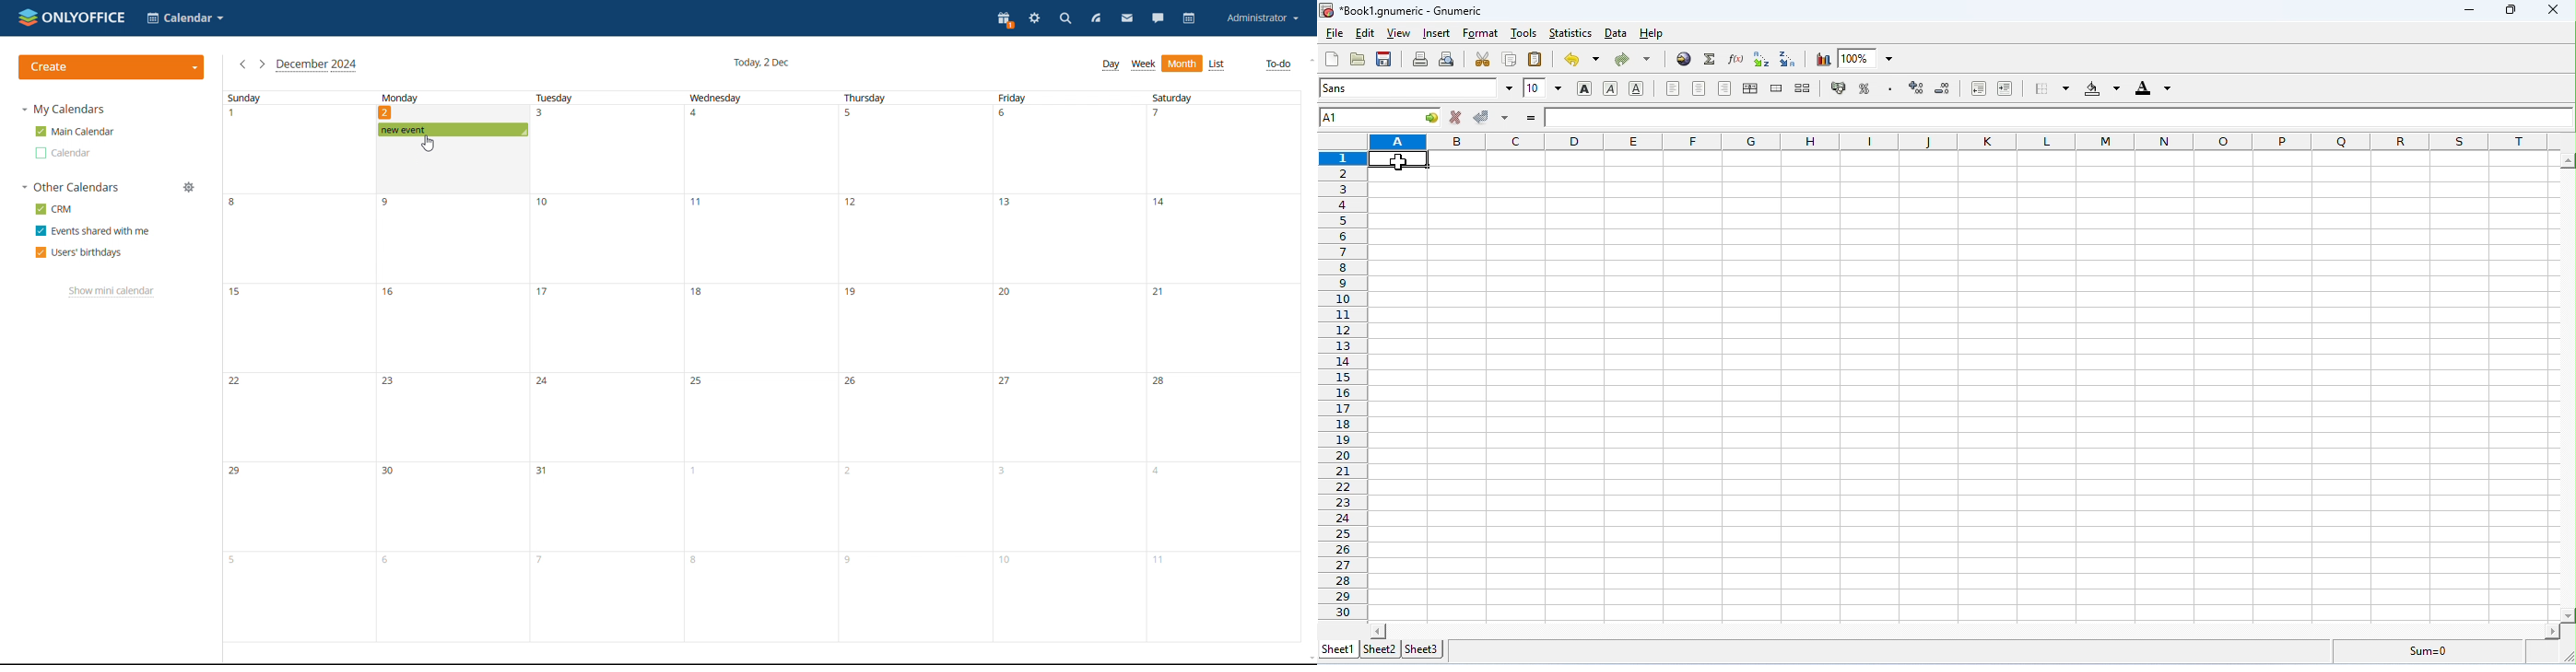 Image resolution: width=2576 pixels, height=672 pixels. Describe the element at coordinates (1379, 648) in the screenshot. I see `sheet2` at that location.